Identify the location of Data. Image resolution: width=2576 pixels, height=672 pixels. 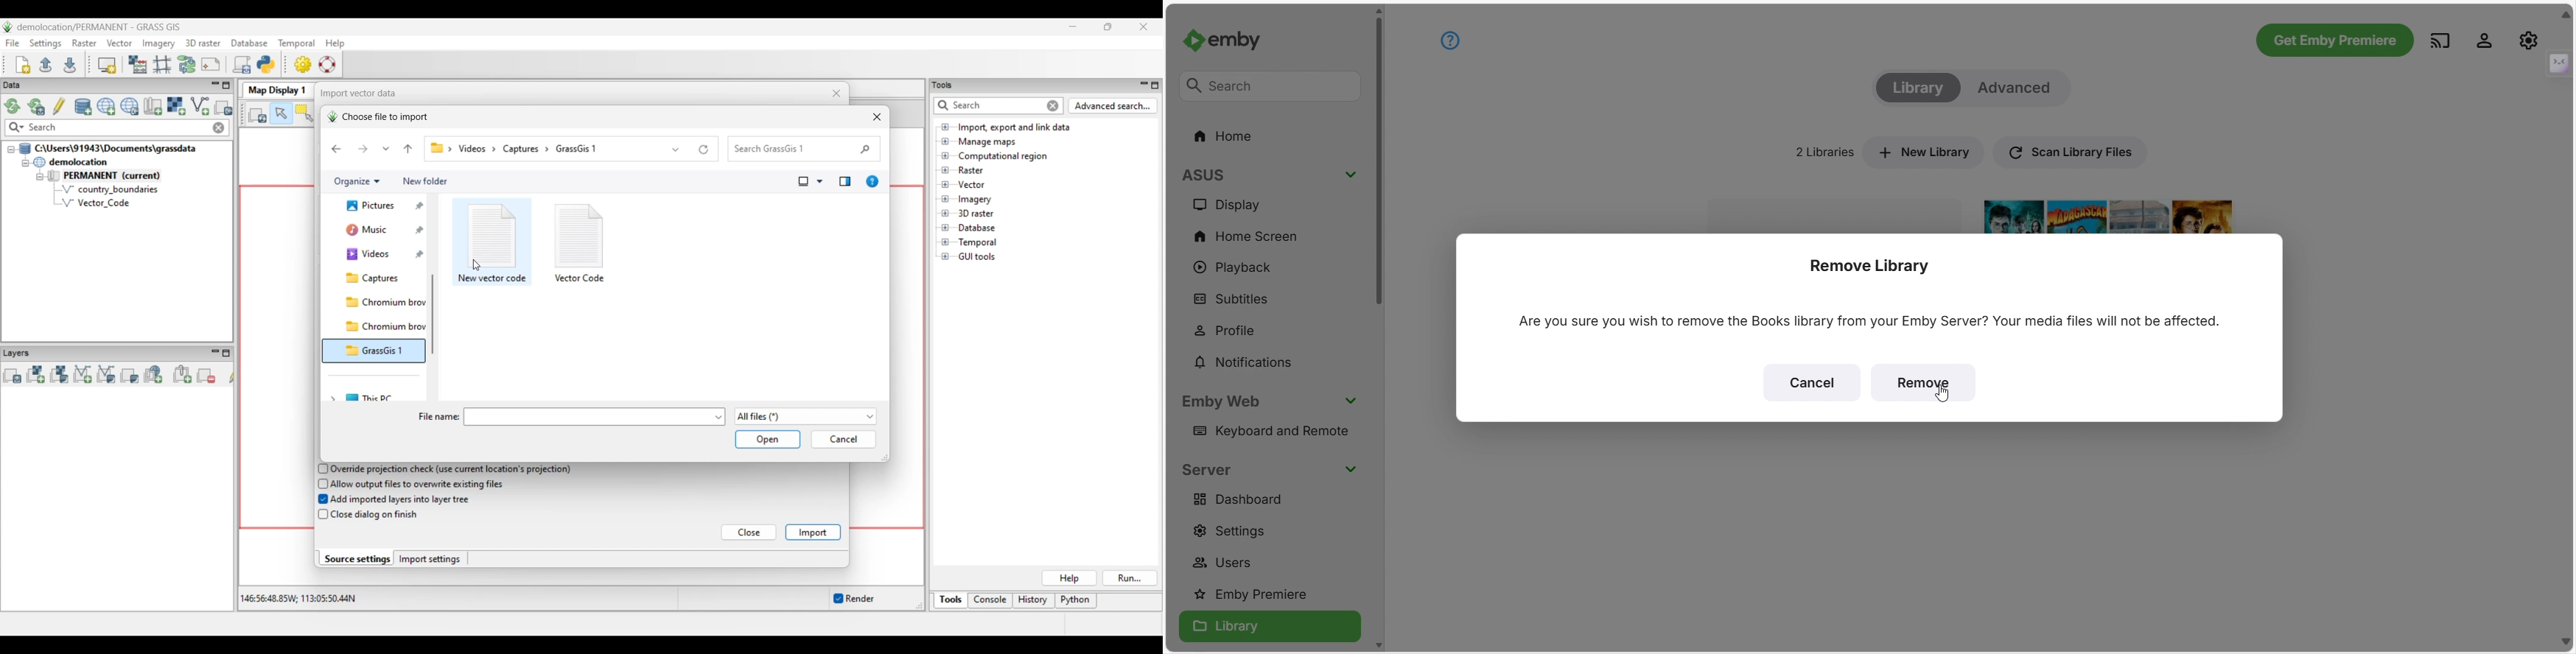
(22, 85).